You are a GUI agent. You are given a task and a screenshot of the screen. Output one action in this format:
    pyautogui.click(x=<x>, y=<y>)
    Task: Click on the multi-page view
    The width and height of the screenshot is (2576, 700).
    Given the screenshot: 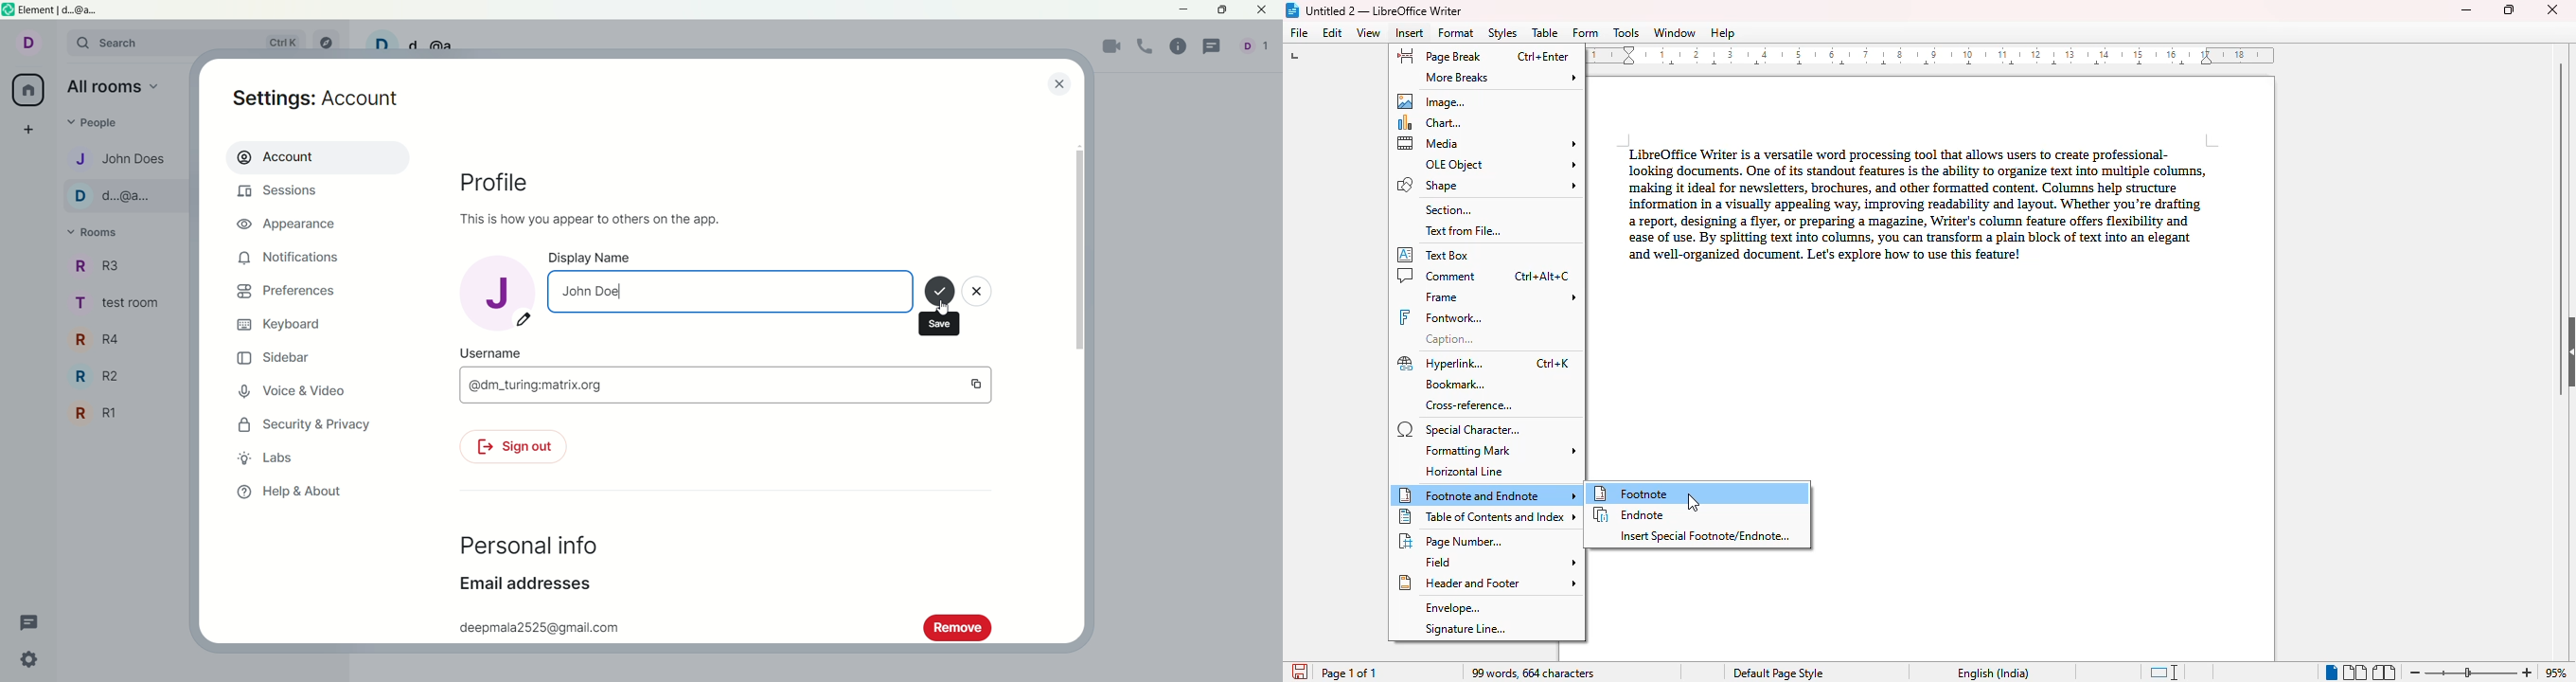 What is the action you would take?
    pyautogui.click(x=2355, y=673)
    